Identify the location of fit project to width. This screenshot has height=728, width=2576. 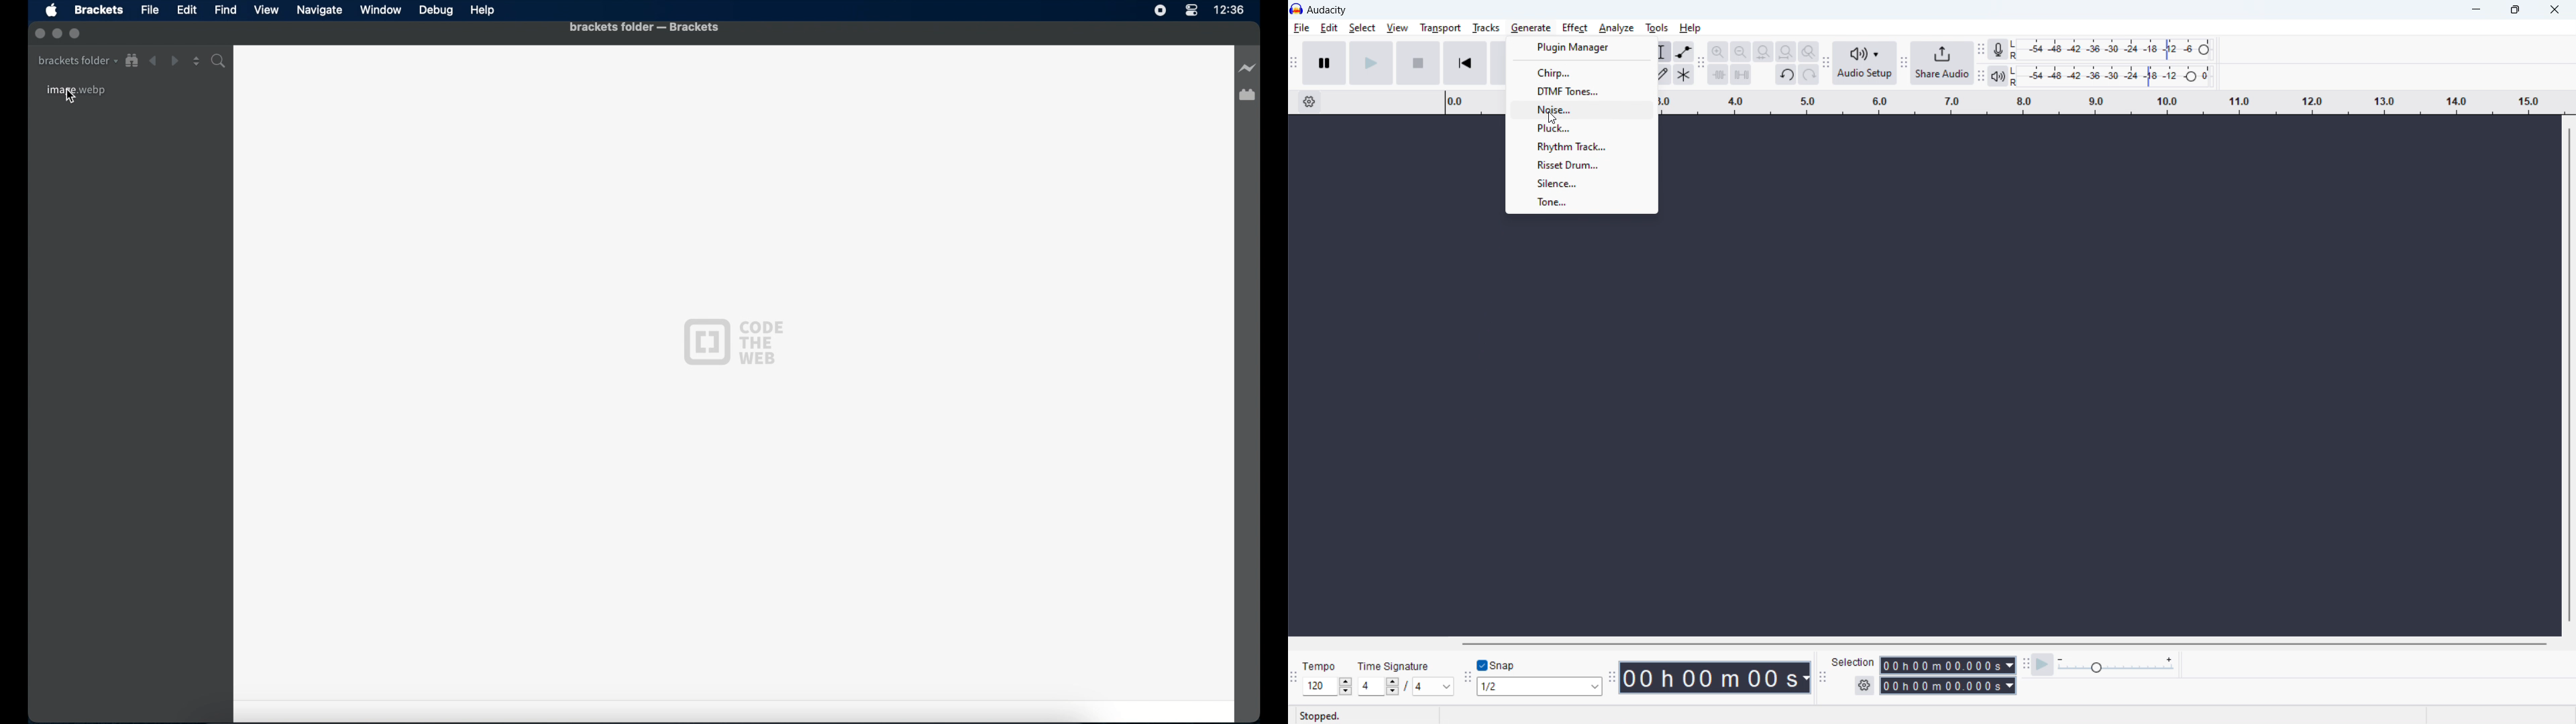
(1786, 52).